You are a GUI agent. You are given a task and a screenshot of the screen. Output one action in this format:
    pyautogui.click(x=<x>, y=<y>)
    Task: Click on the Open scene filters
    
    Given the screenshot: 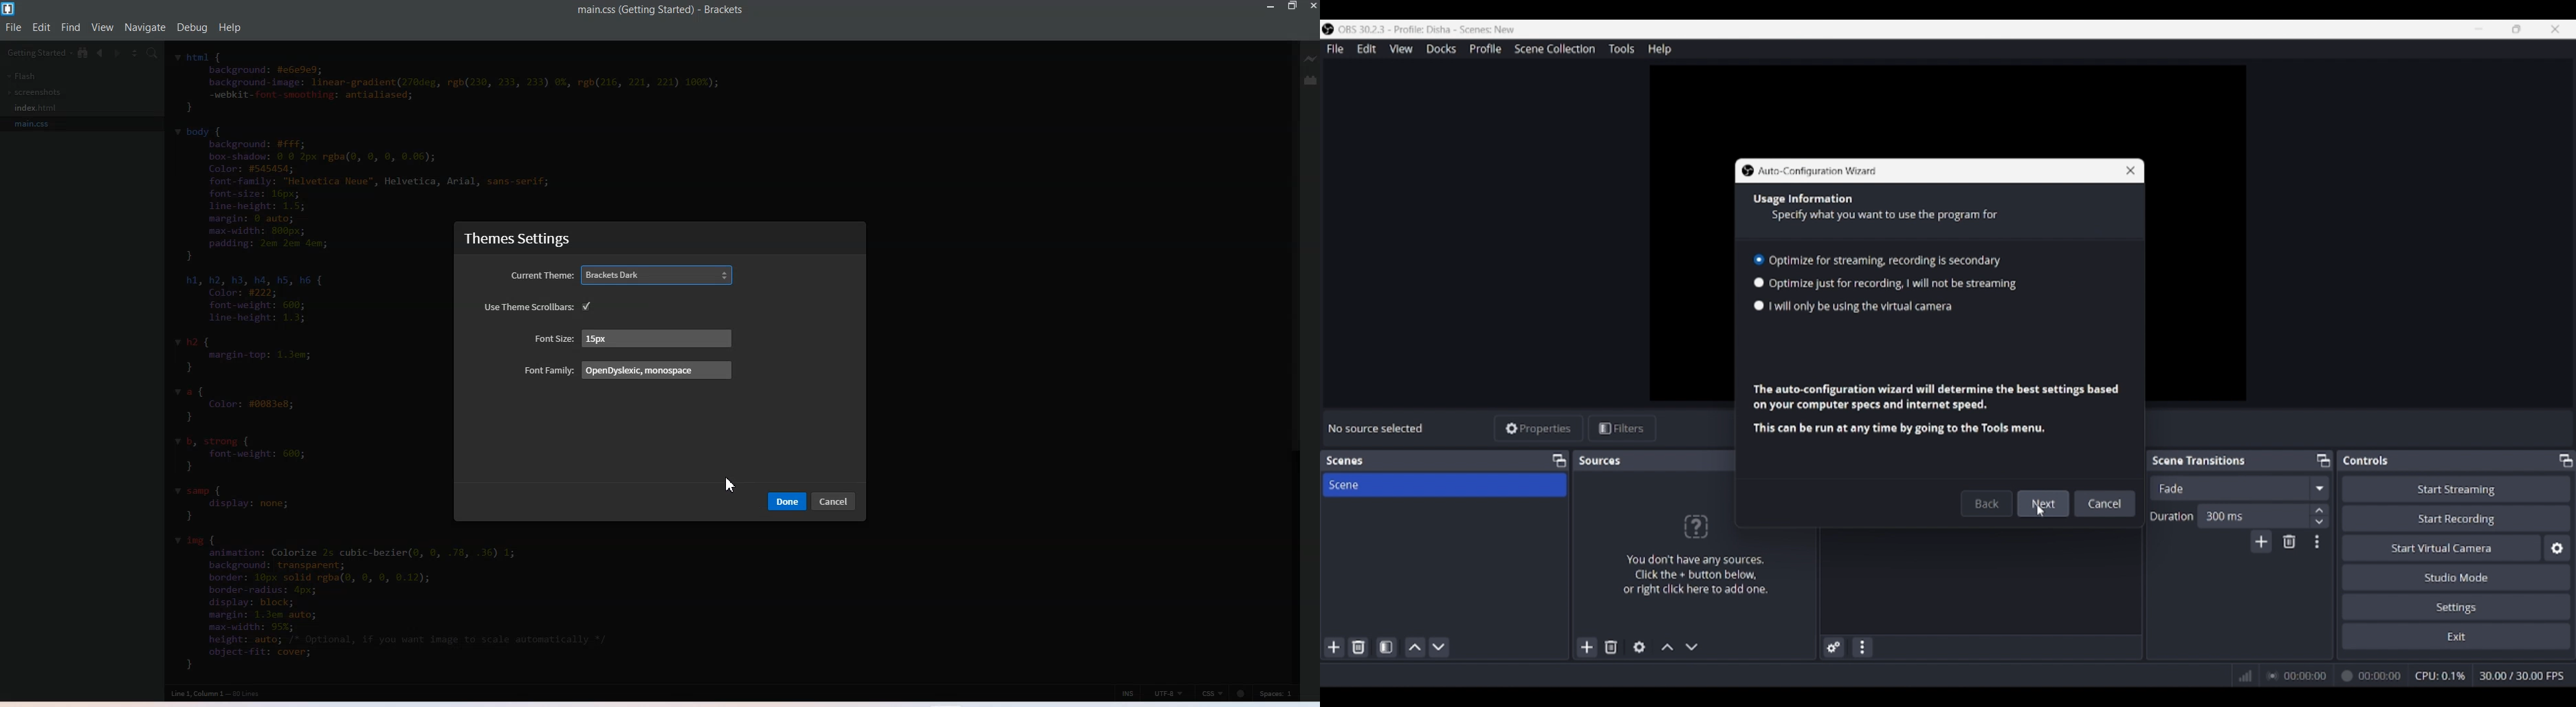 What is the action you would take?
    pyautogui.click(x=1386, y=647)
    